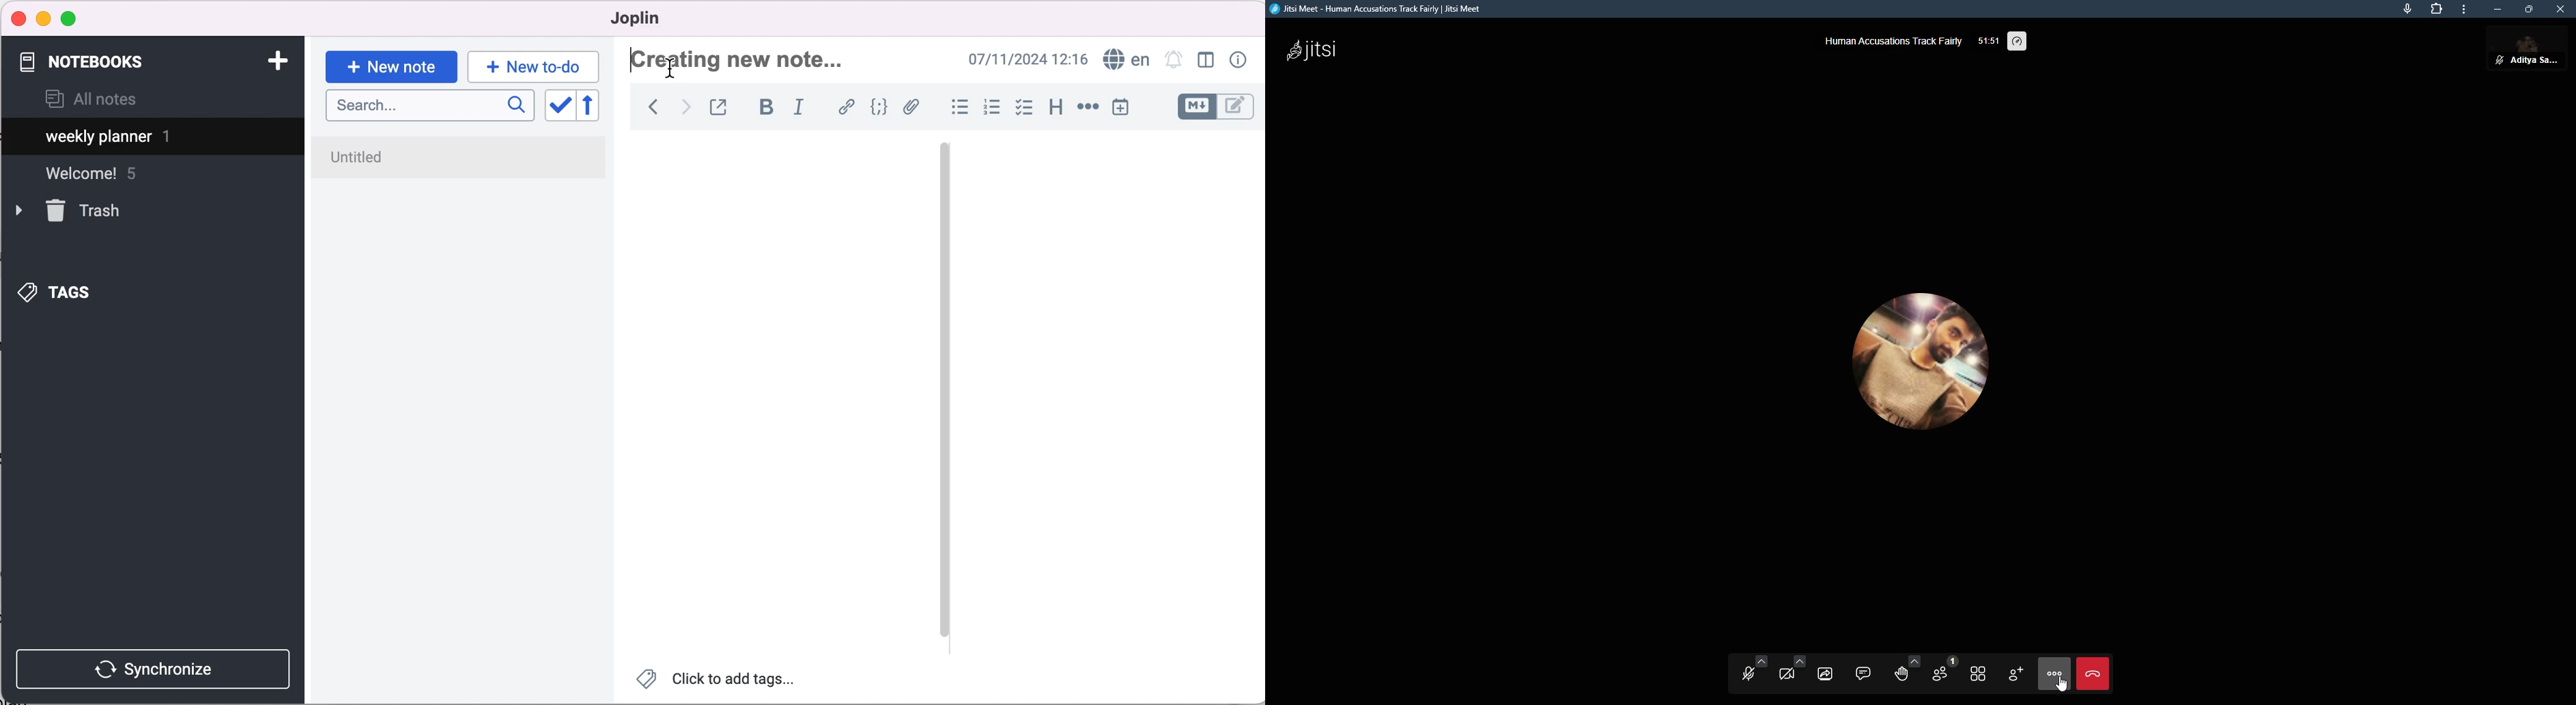  What do you see at coordinates (430, 106) in the screenshot?
I see `search` at bounding box center [430, 106].